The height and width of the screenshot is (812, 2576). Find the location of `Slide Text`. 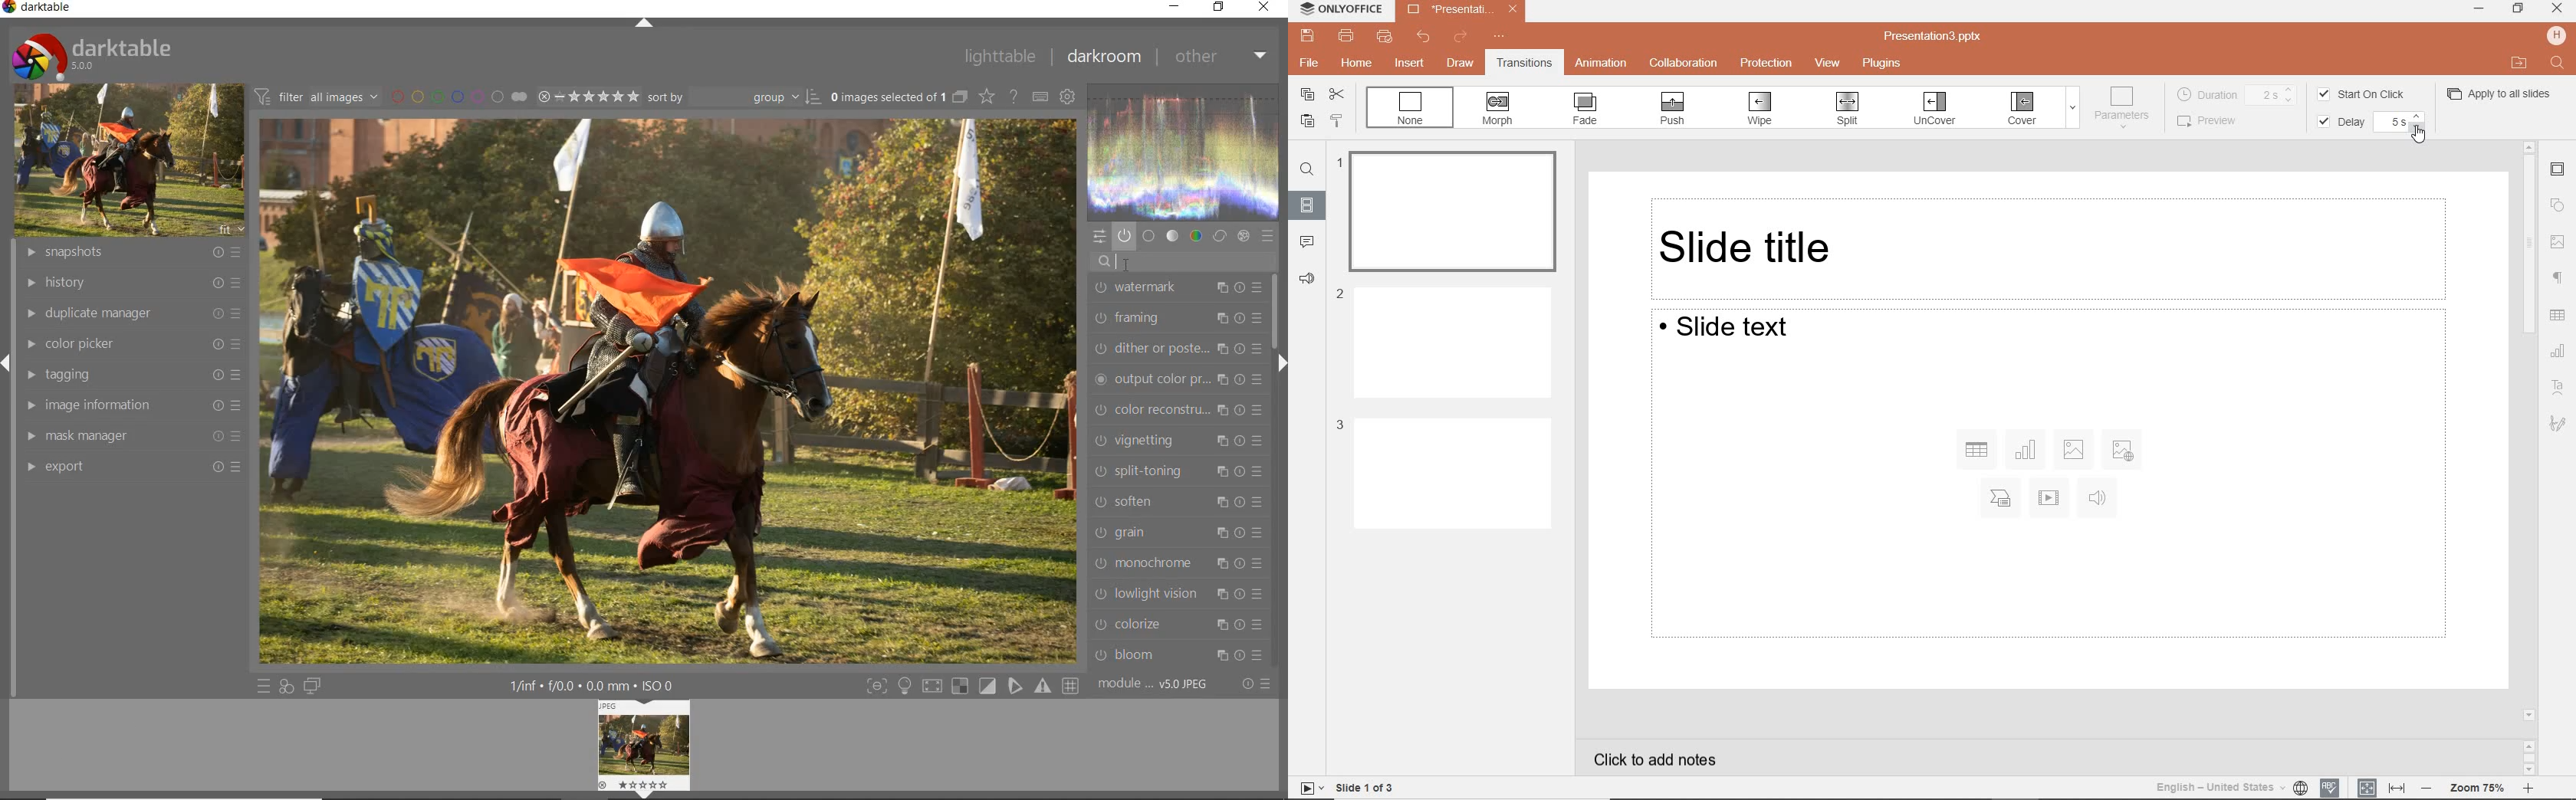

Slide Text is located at coordinates (2046, 475).